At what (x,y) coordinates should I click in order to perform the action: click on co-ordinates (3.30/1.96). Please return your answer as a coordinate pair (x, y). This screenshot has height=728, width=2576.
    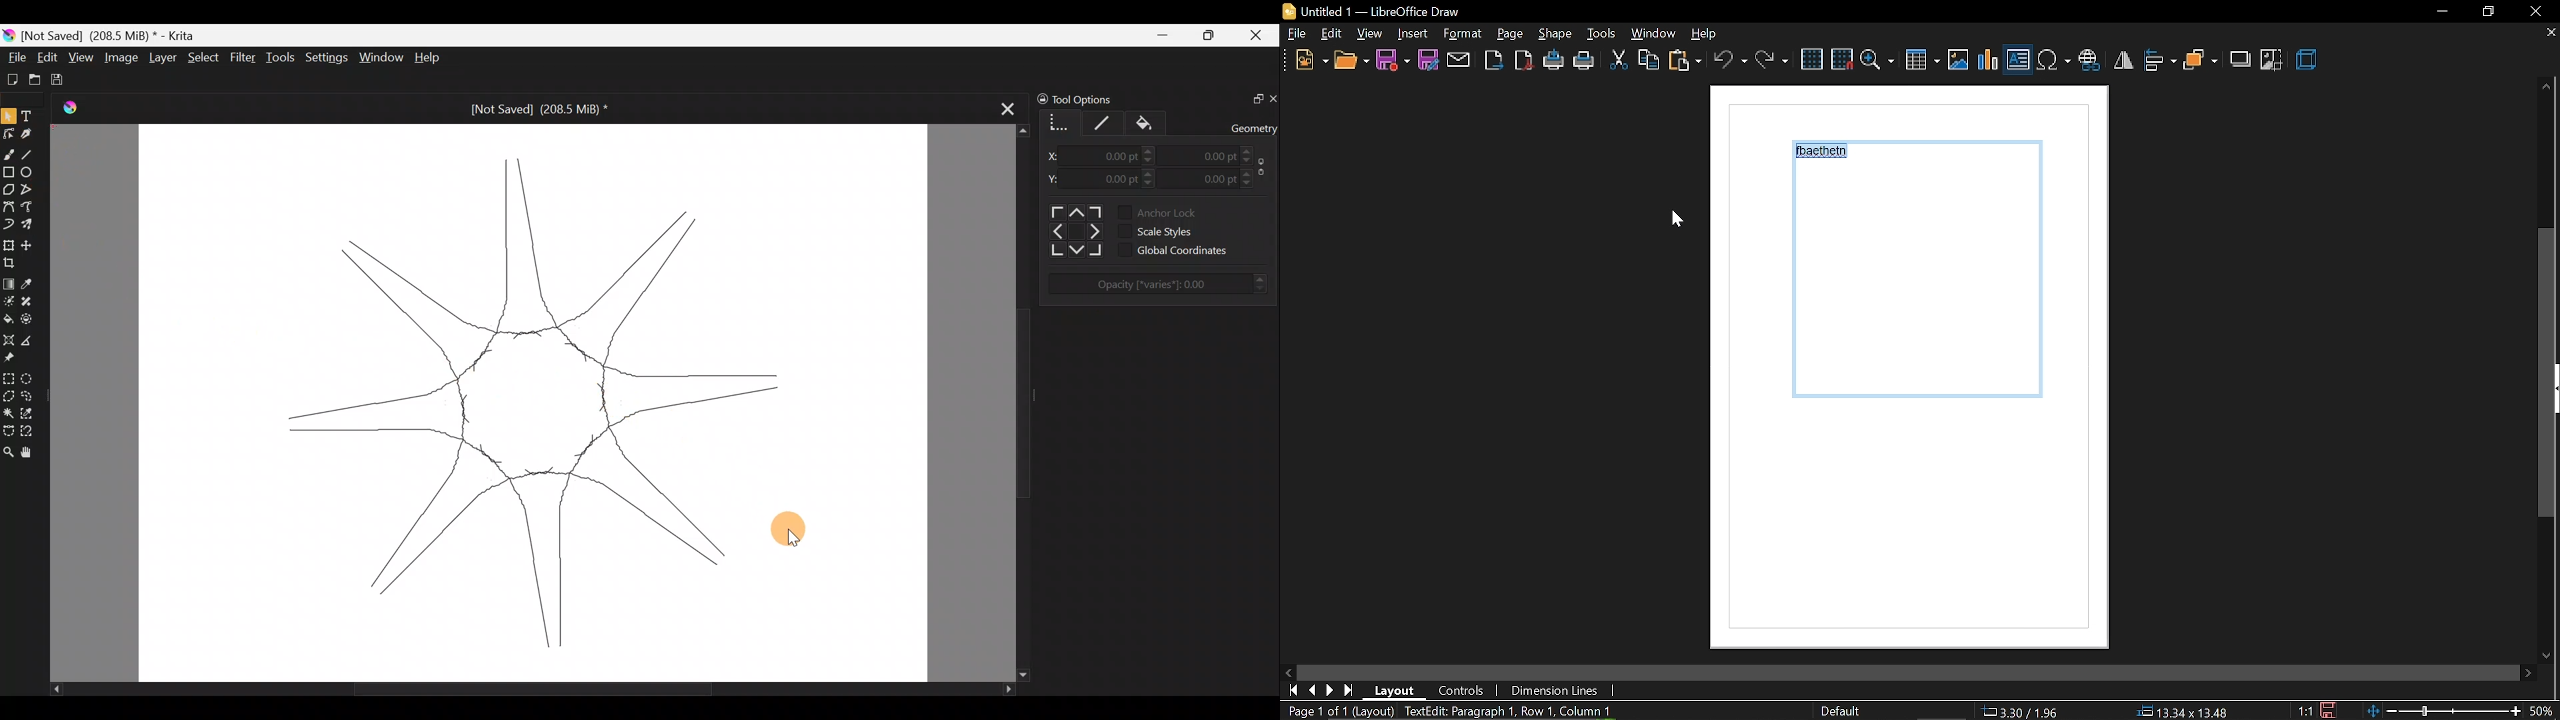
    Looking at the image, I should click on (2018, 711).